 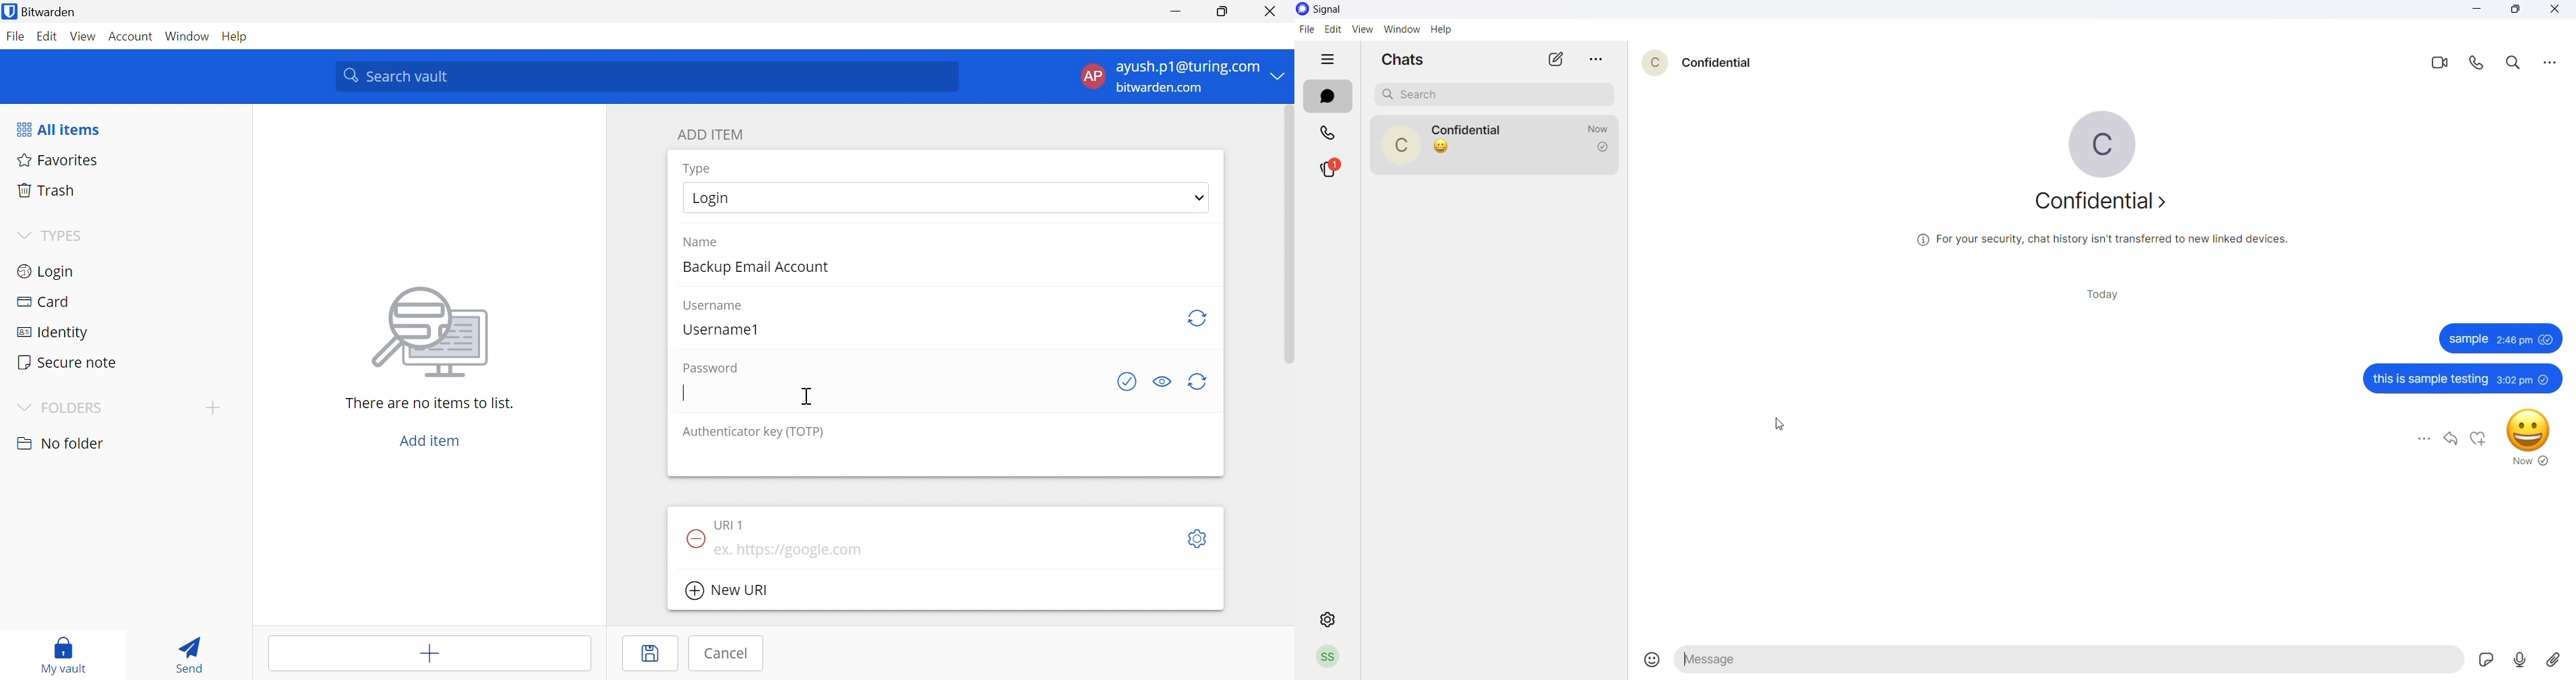 What do you see at coordinates (2514, 379) in the screenshot?
I see `3:02 pm` at bounding box center [2514, 379].